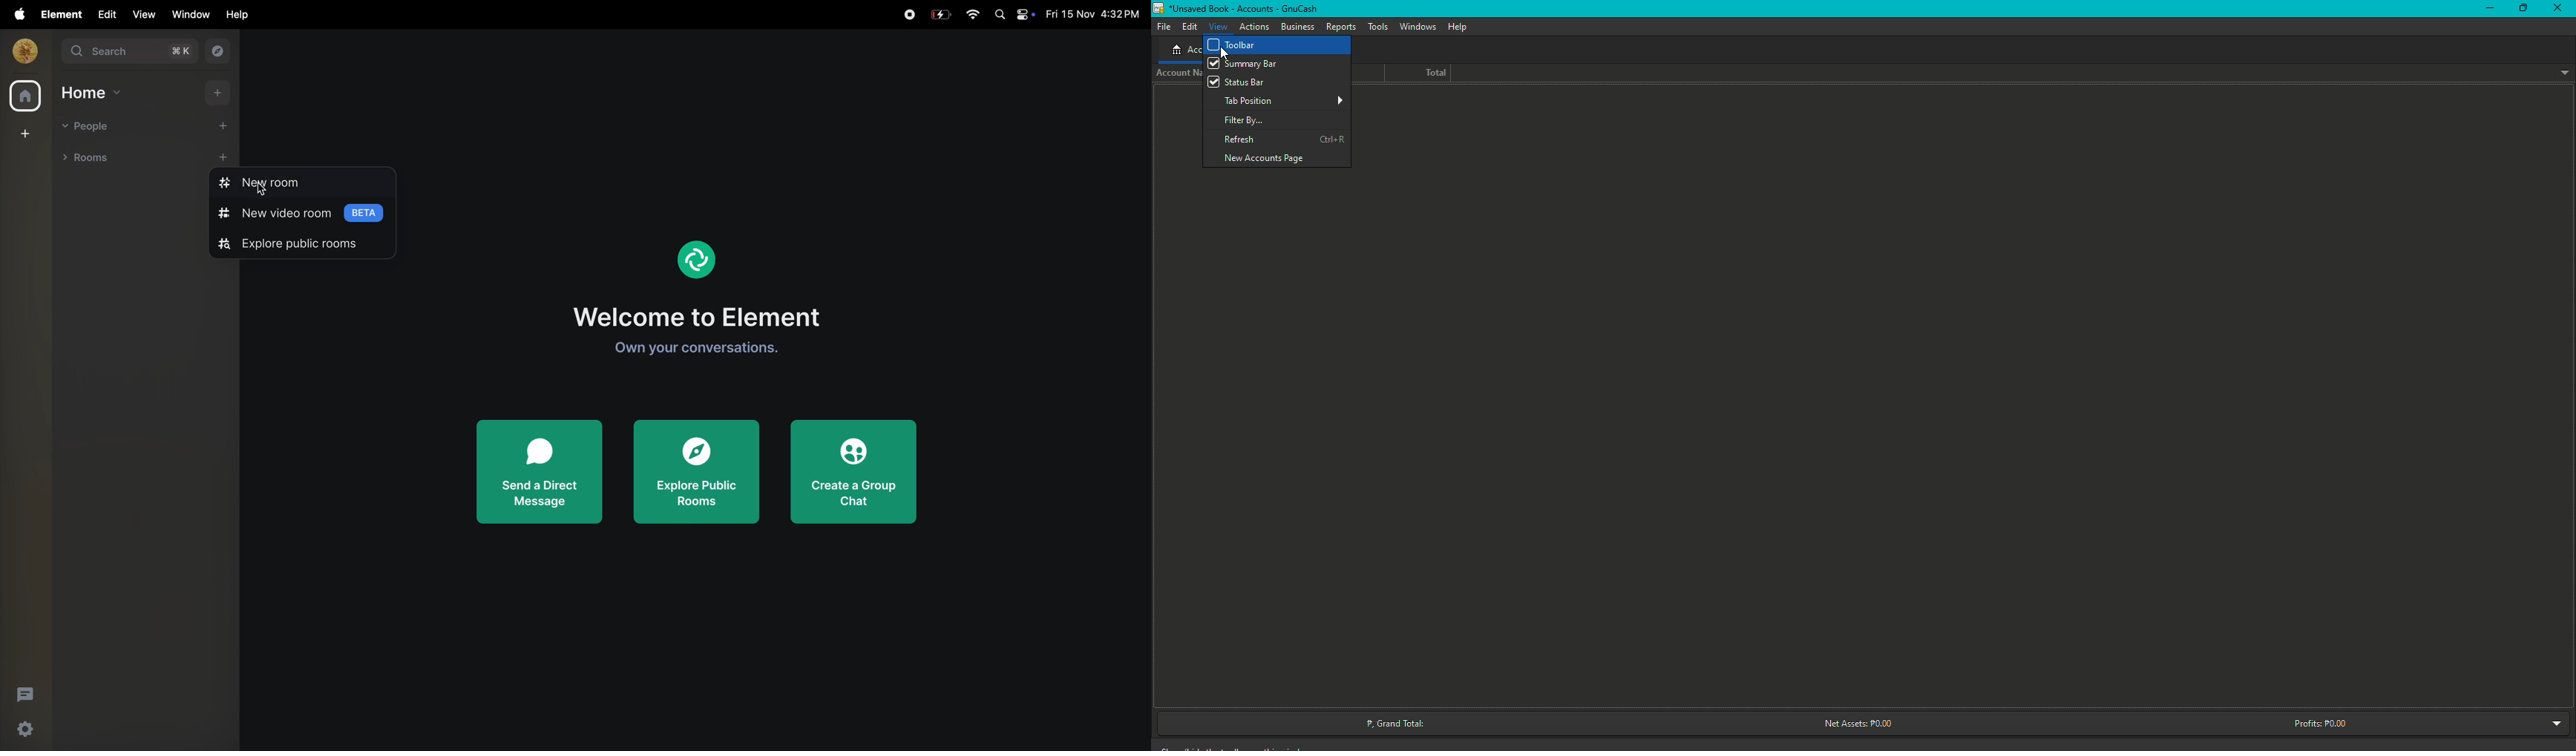 The width and height of the screenshot is (2576, 756). I want to click on own your conversations, so click(708, 348).